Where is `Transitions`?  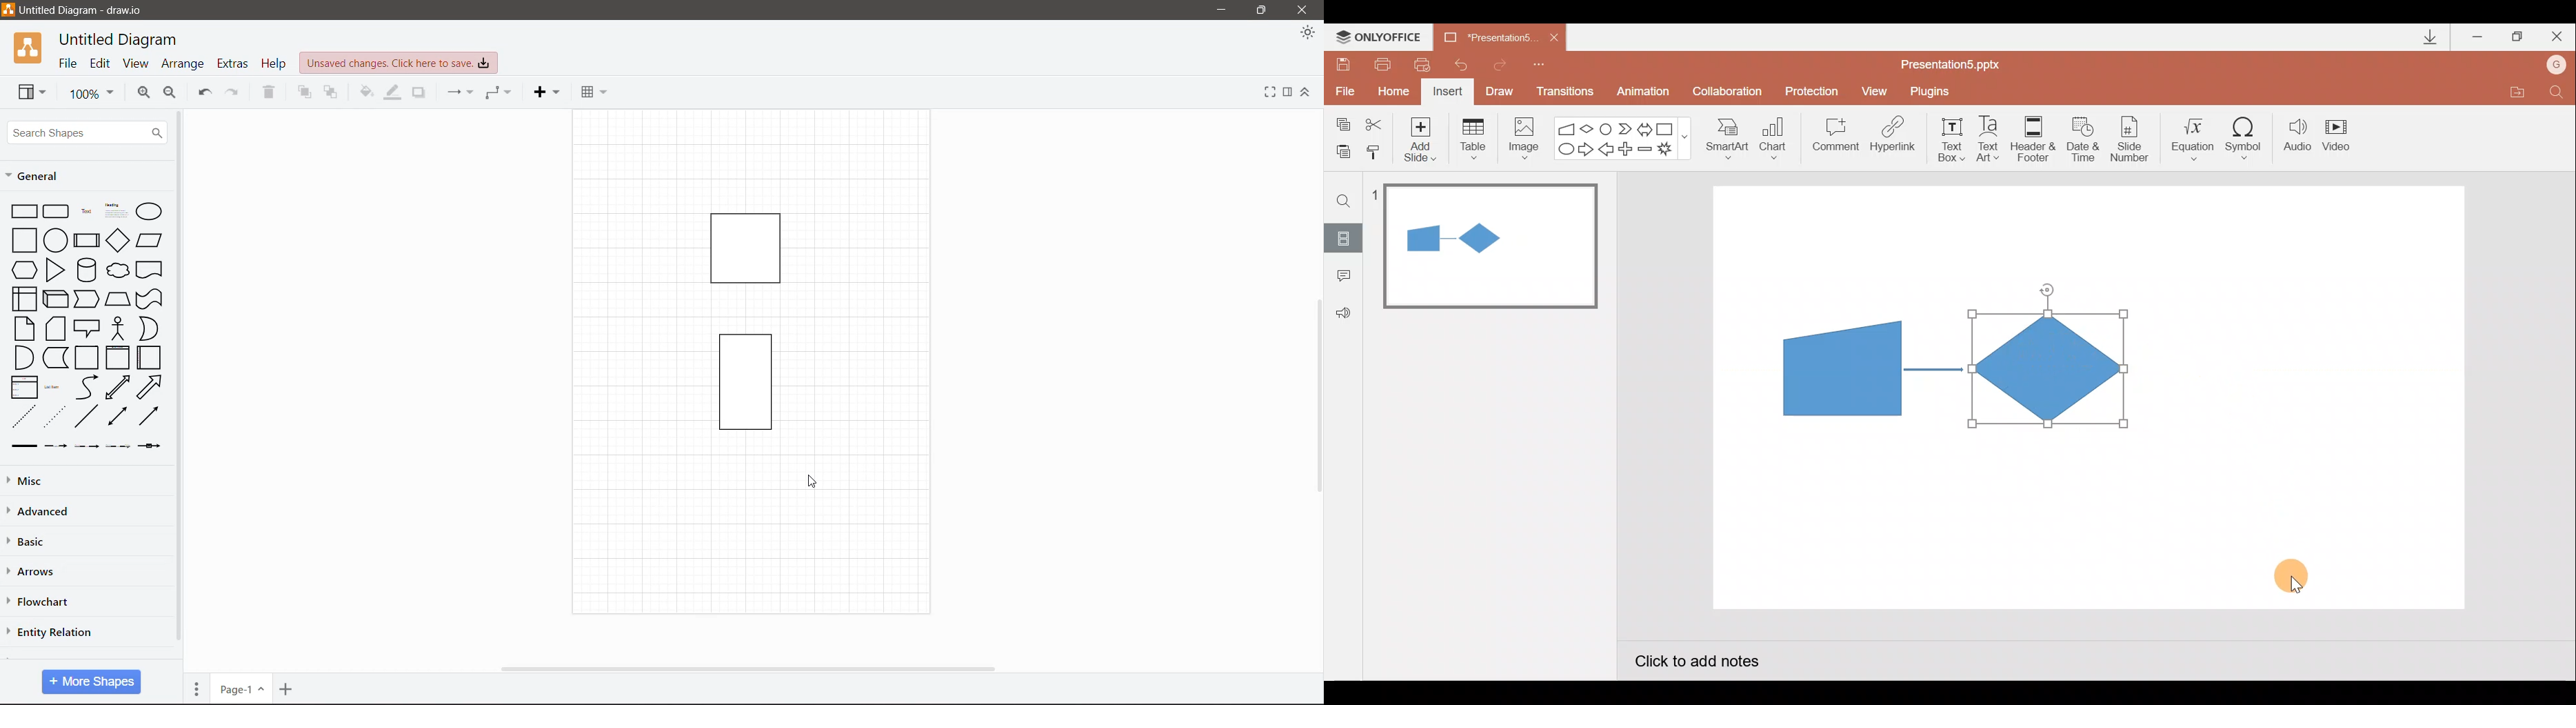
Transitions is located at coordinates (1563, 93).